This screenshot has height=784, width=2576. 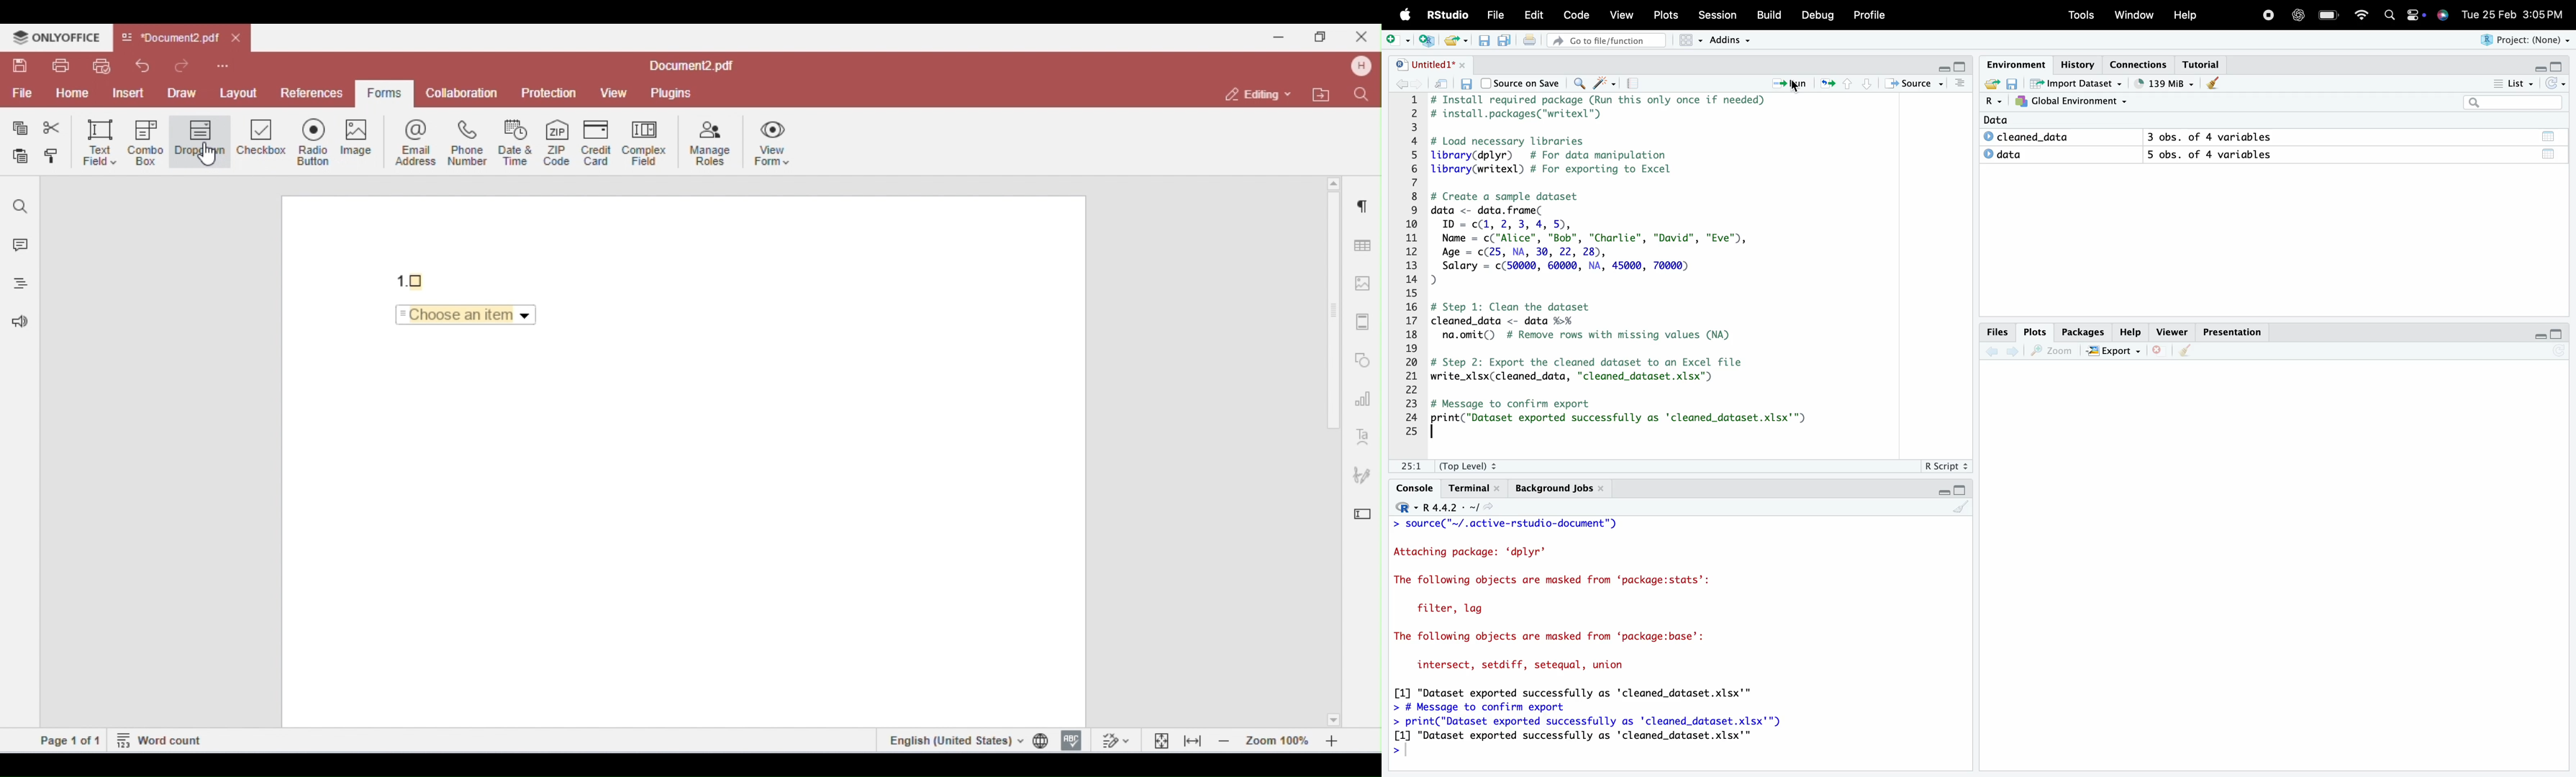 What do you see at coordinates (1452, 506) in the screenshot?
I see `R 4.4.2 ~/` at bounding box center [1452, 506].